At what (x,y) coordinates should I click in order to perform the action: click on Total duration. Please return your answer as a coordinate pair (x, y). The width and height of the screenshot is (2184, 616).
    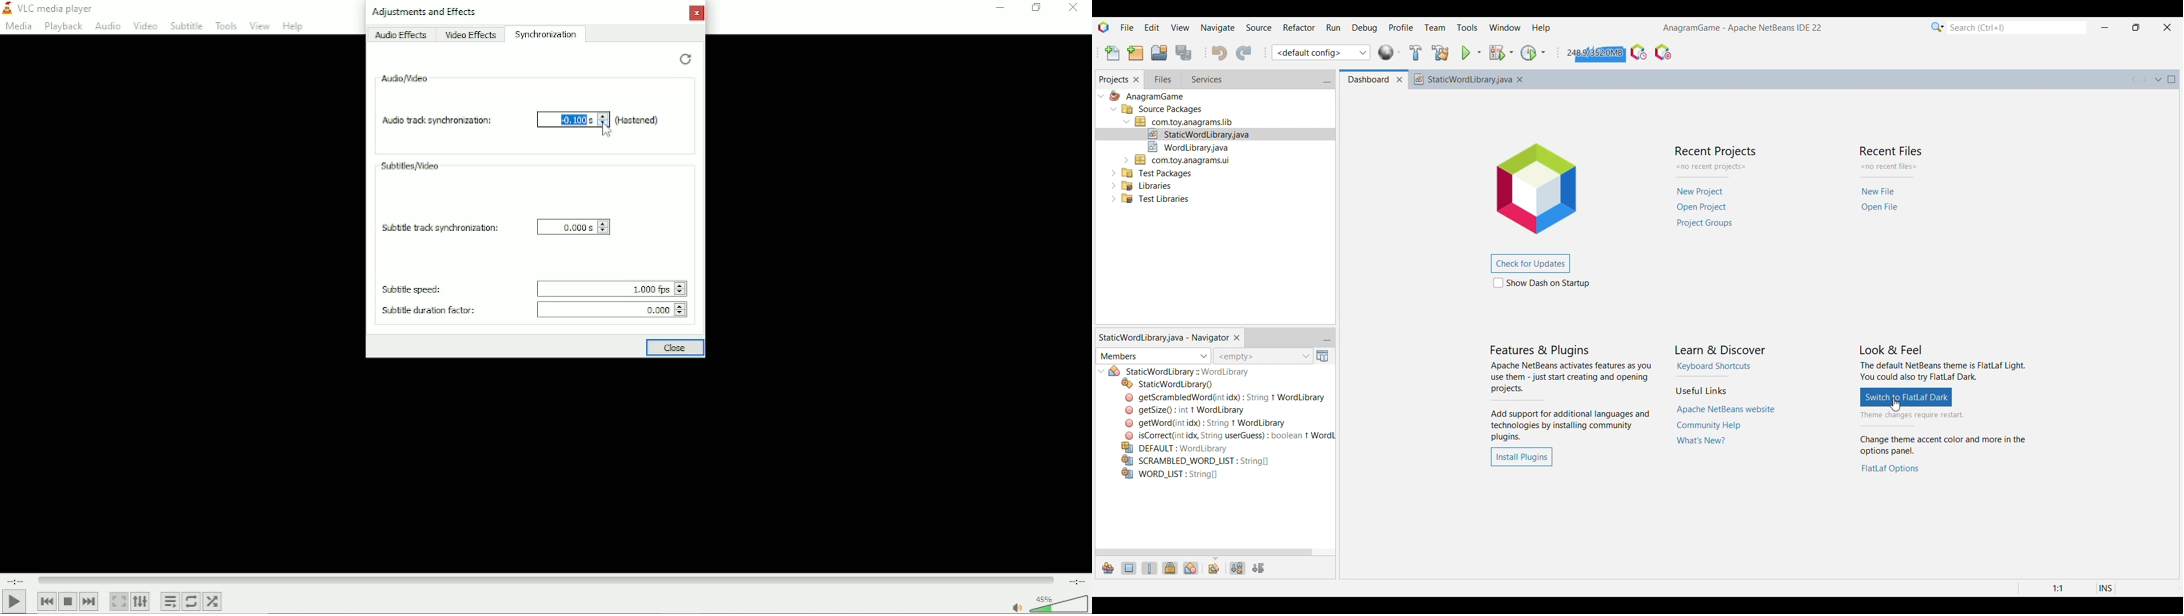
    Looking at the image, I should click on (1076, 581).